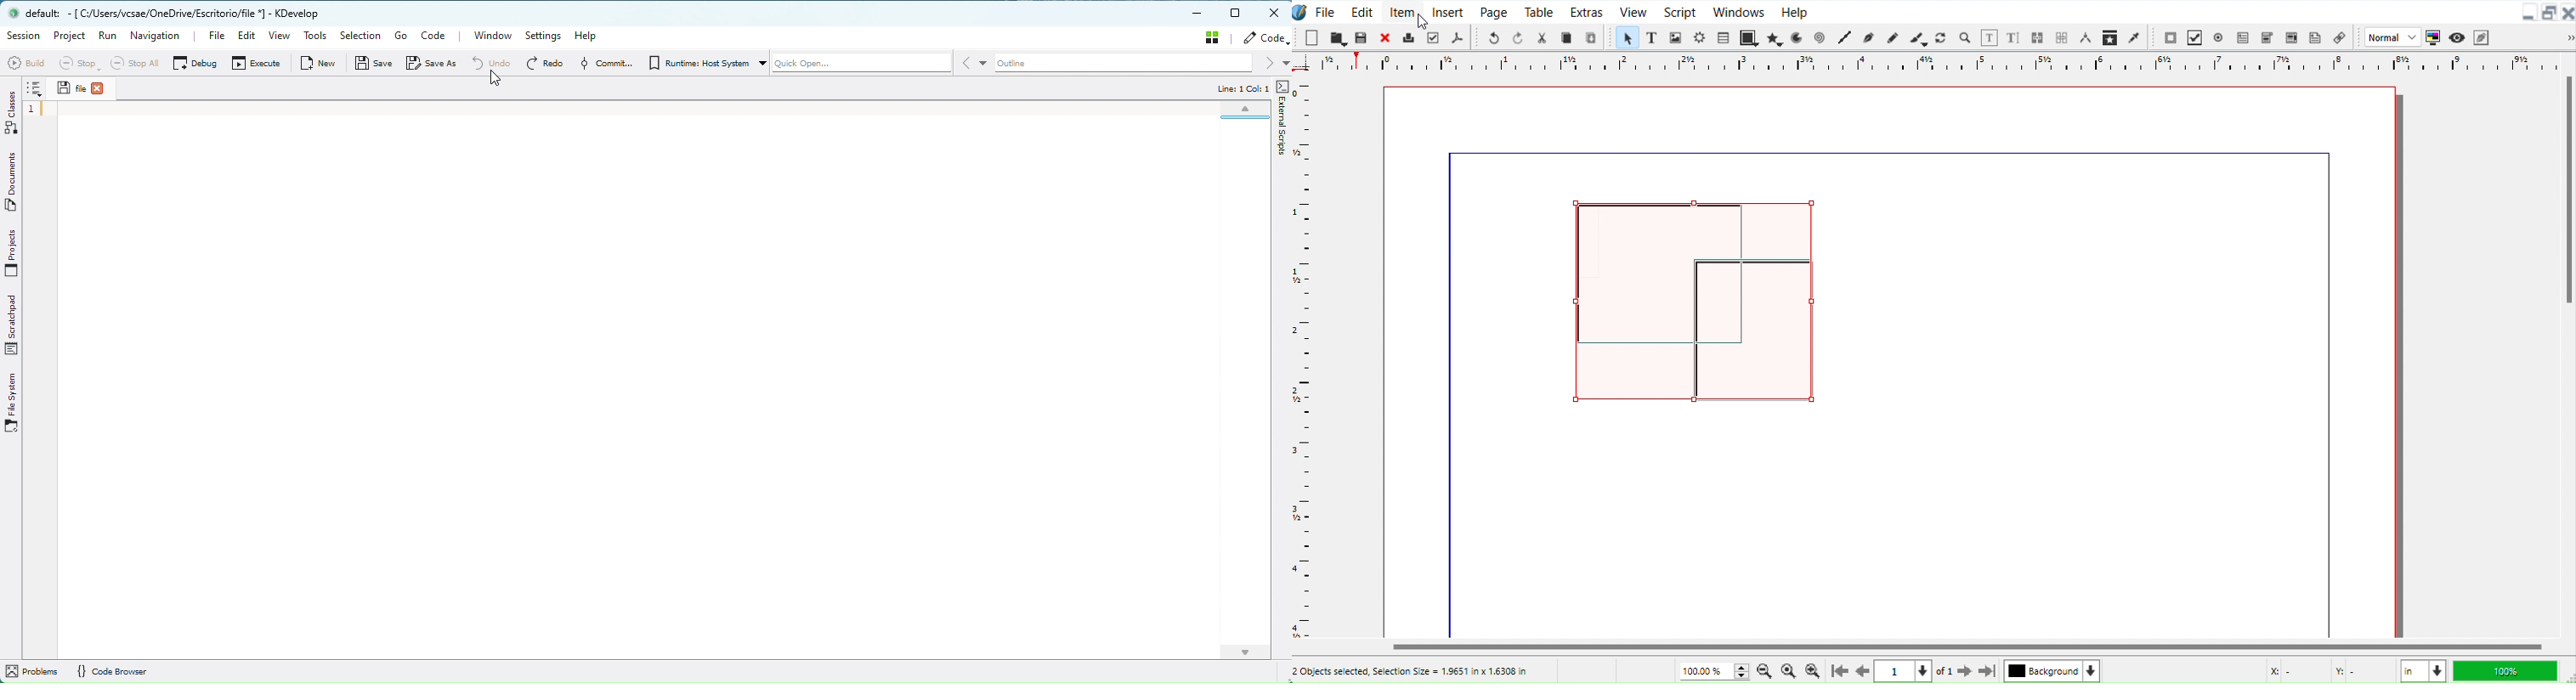 The height and width of the screenshot is (700, 2576). Describe the element at coordinates (2291, 36) in the screenshot. I see `PDF List Box` at that location.